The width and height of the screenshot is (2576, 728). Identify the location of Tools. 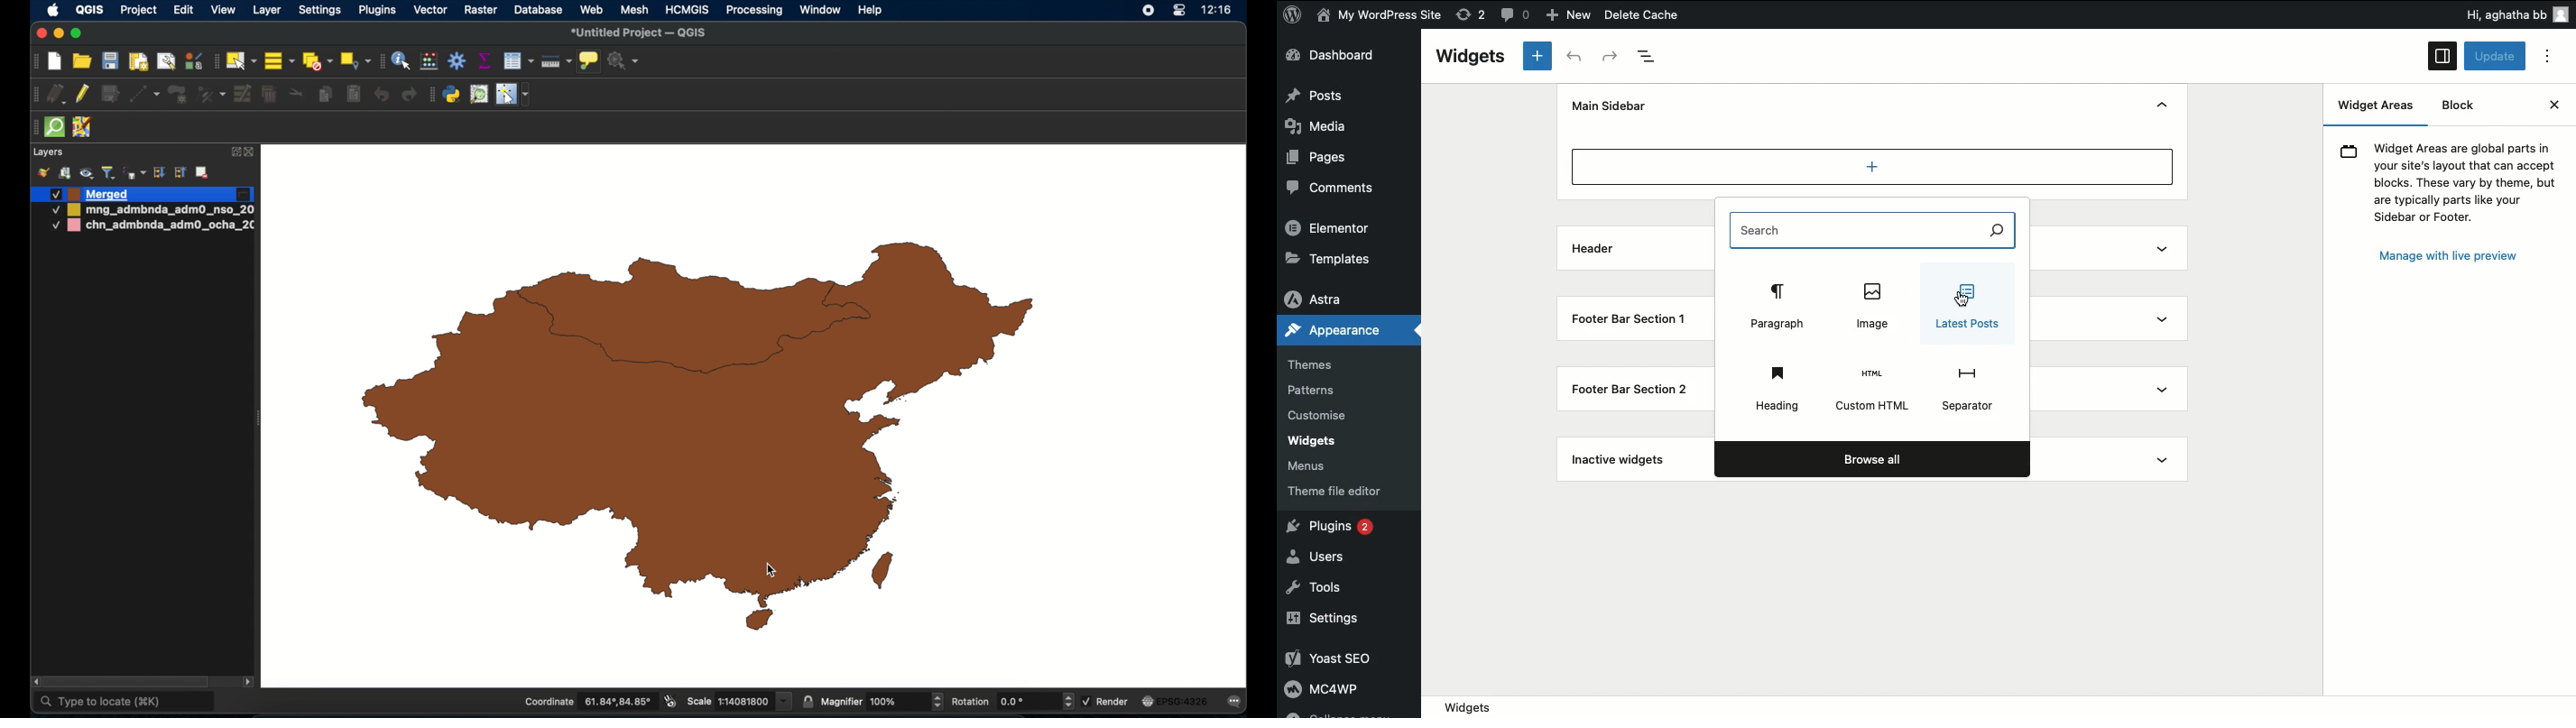
(1318, 588).